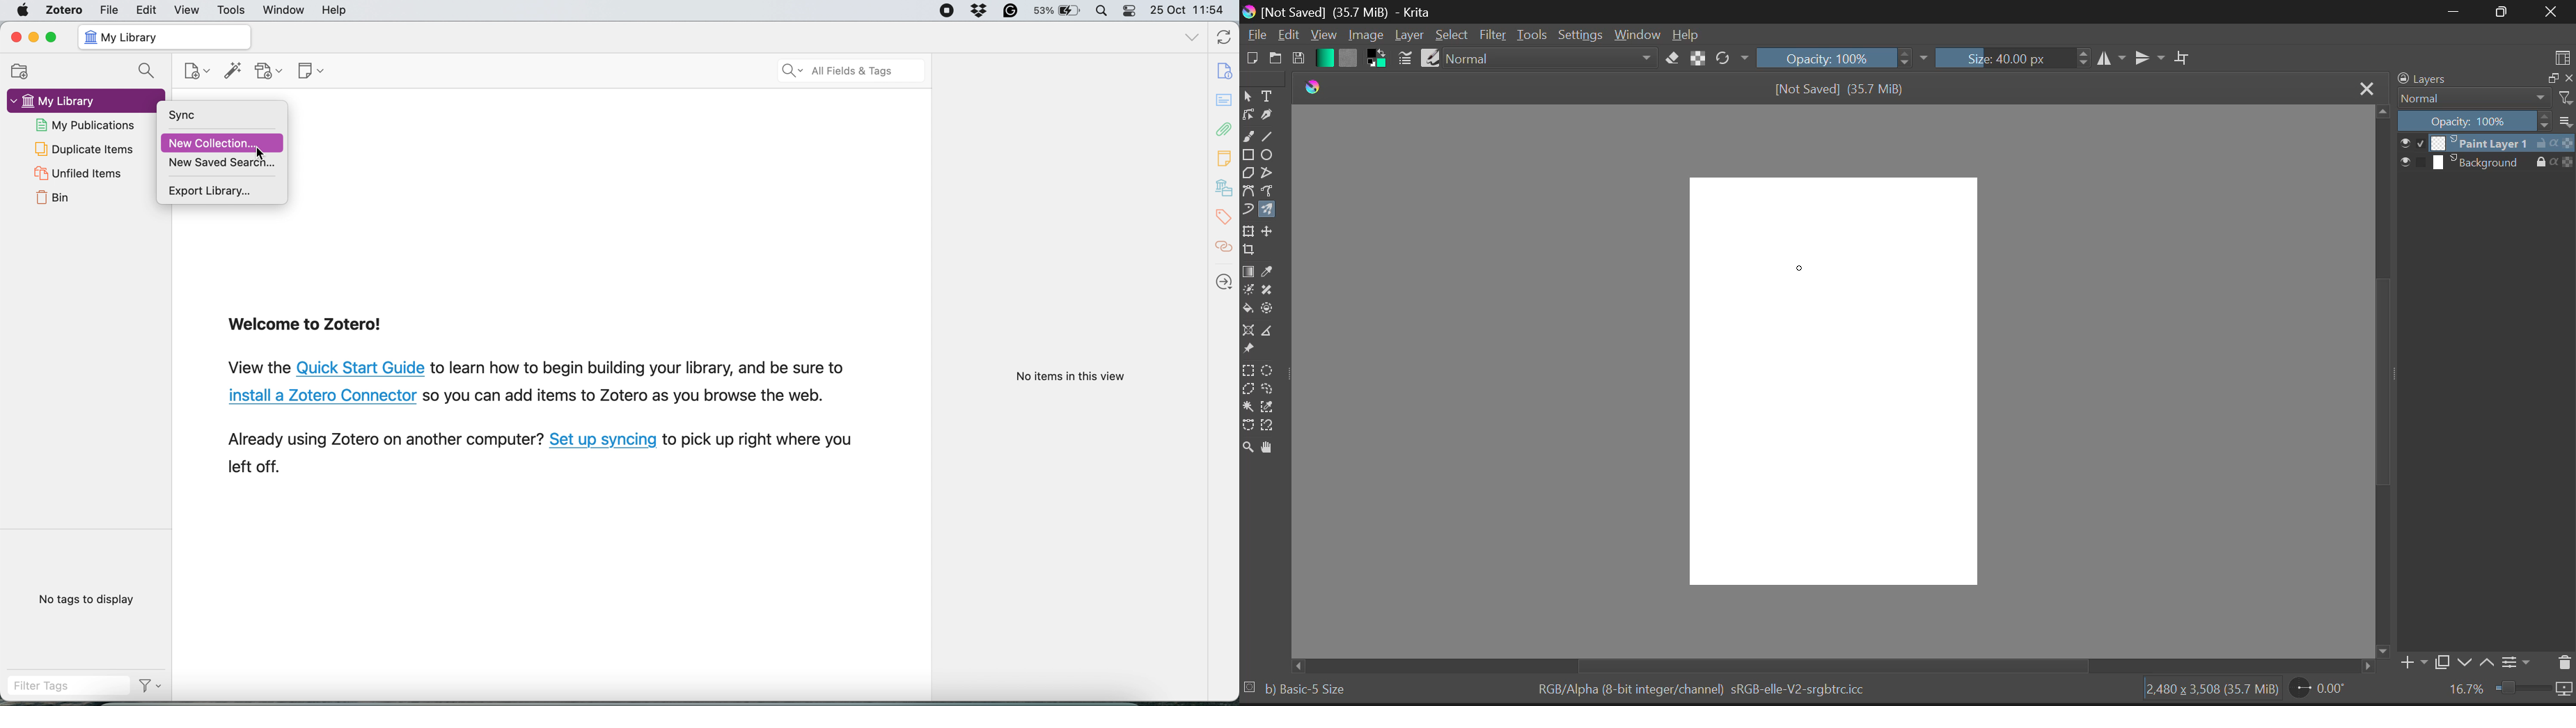  Describe the element at coordinates (89, 601) in the screenshot. I see `No tags to display` at that location.